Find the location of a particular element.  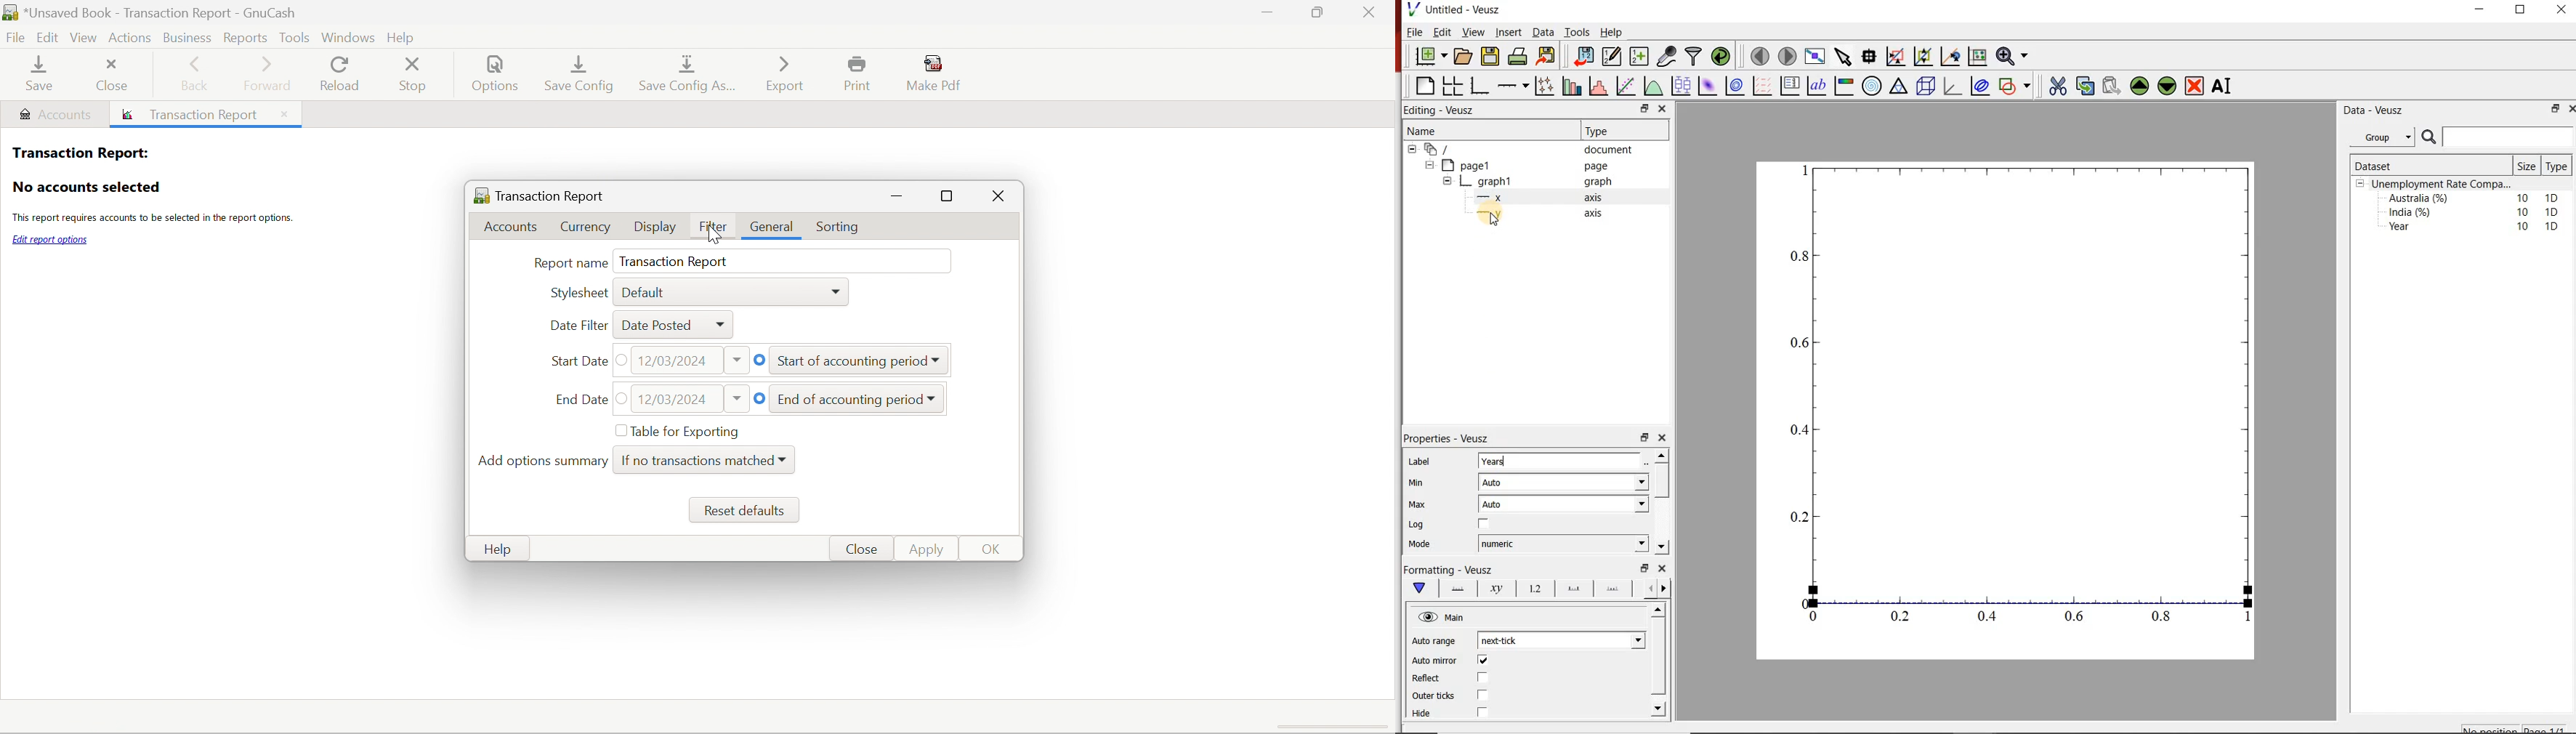

Log is located at coordinates (1421, 526).